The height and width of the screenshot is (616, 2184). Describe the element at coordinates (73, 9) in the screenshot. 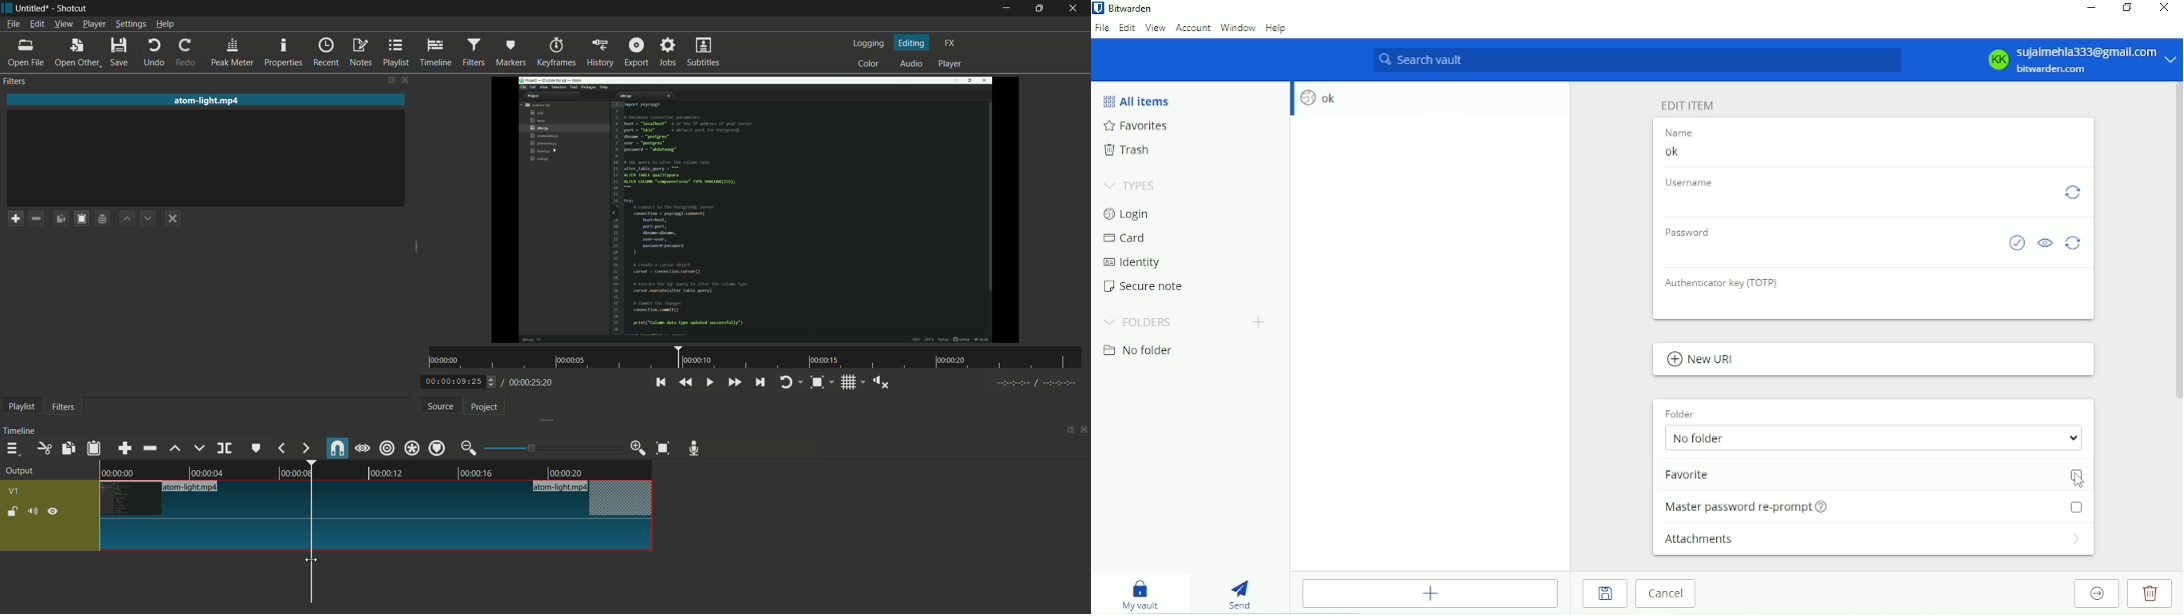

I see `app name` at that location.